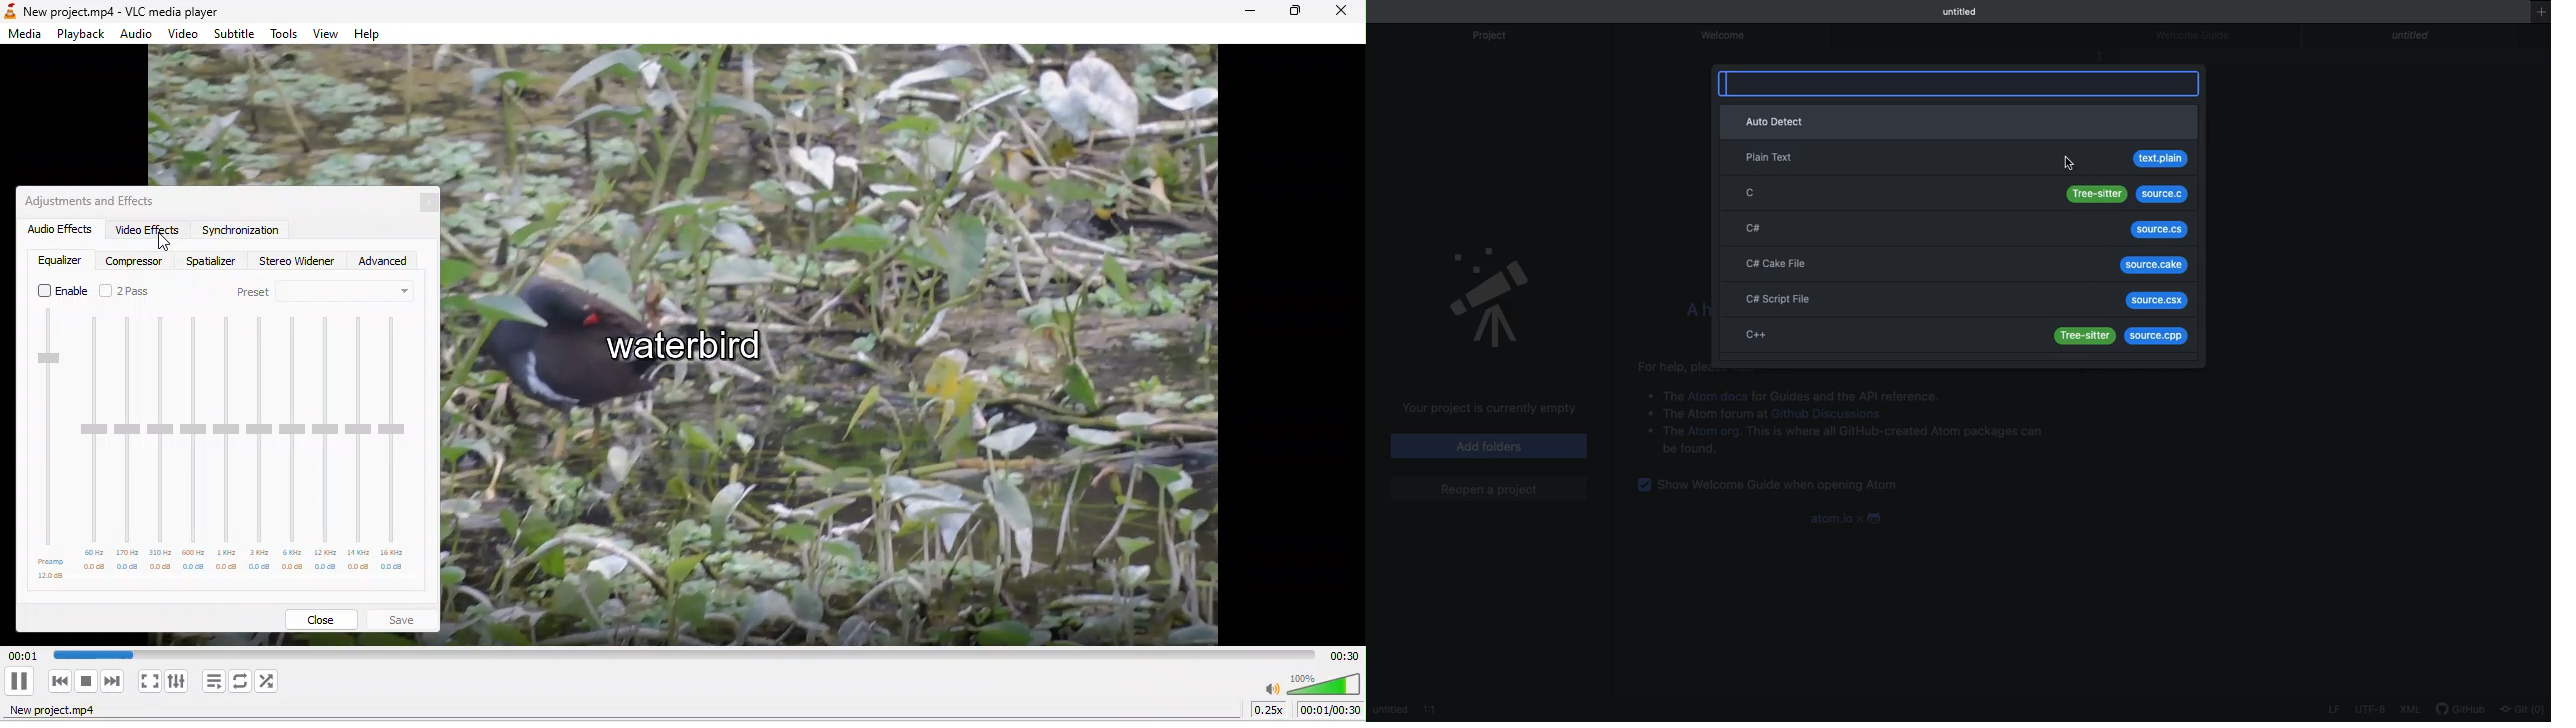 Image resolution: width=2576 pixels, height=728 pixels. Describe the element at coordinates (241, 682) in the screenshot. I see `click to toggle between loop all` at that location.